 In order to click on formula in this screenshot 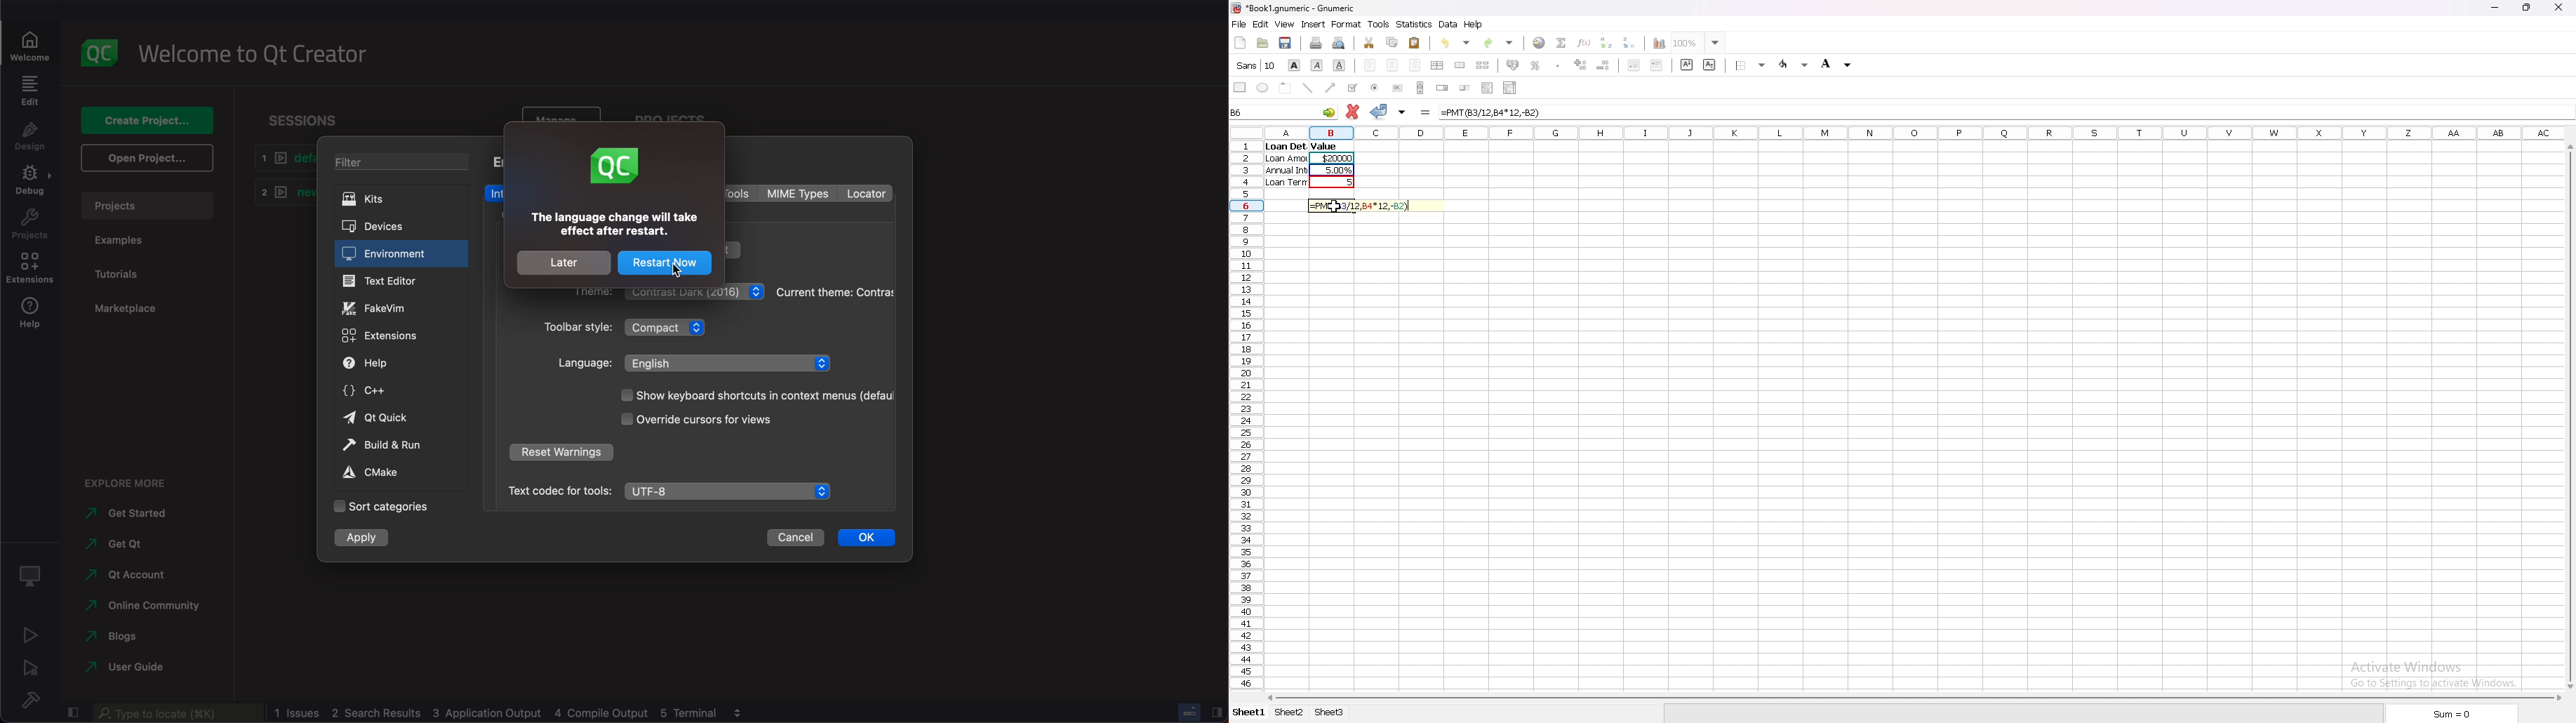, I will do `click(1362, 205)`.